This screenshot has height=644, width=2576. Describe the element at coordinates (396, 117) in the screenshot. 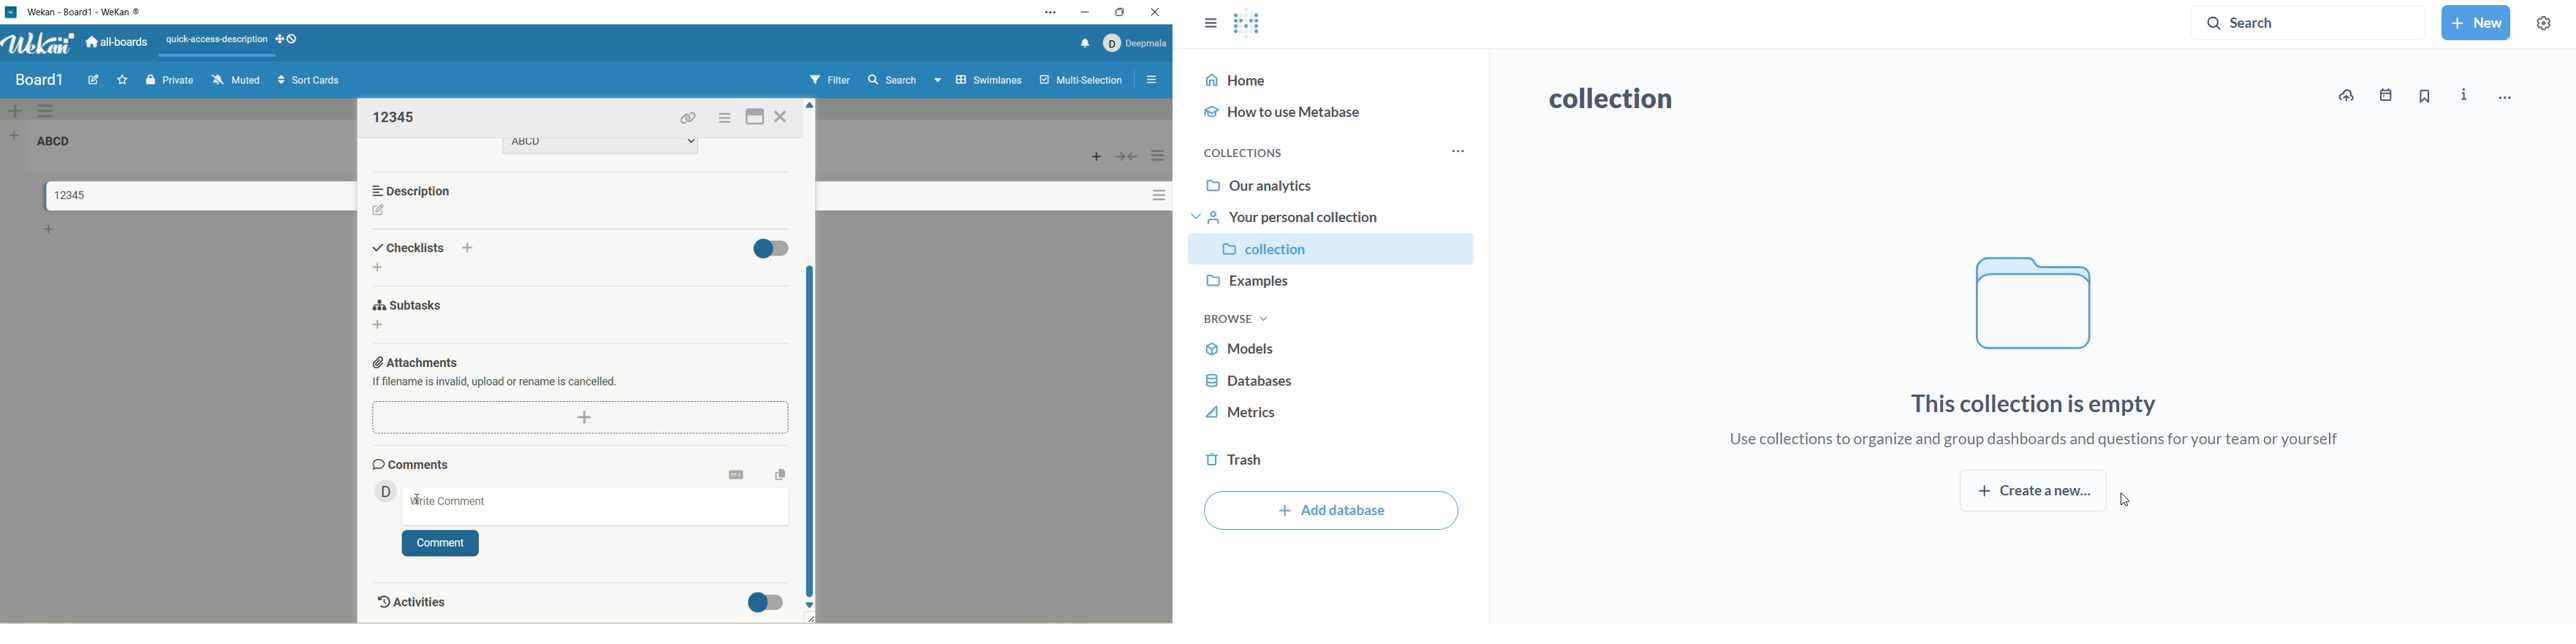

I see `title` at that location.